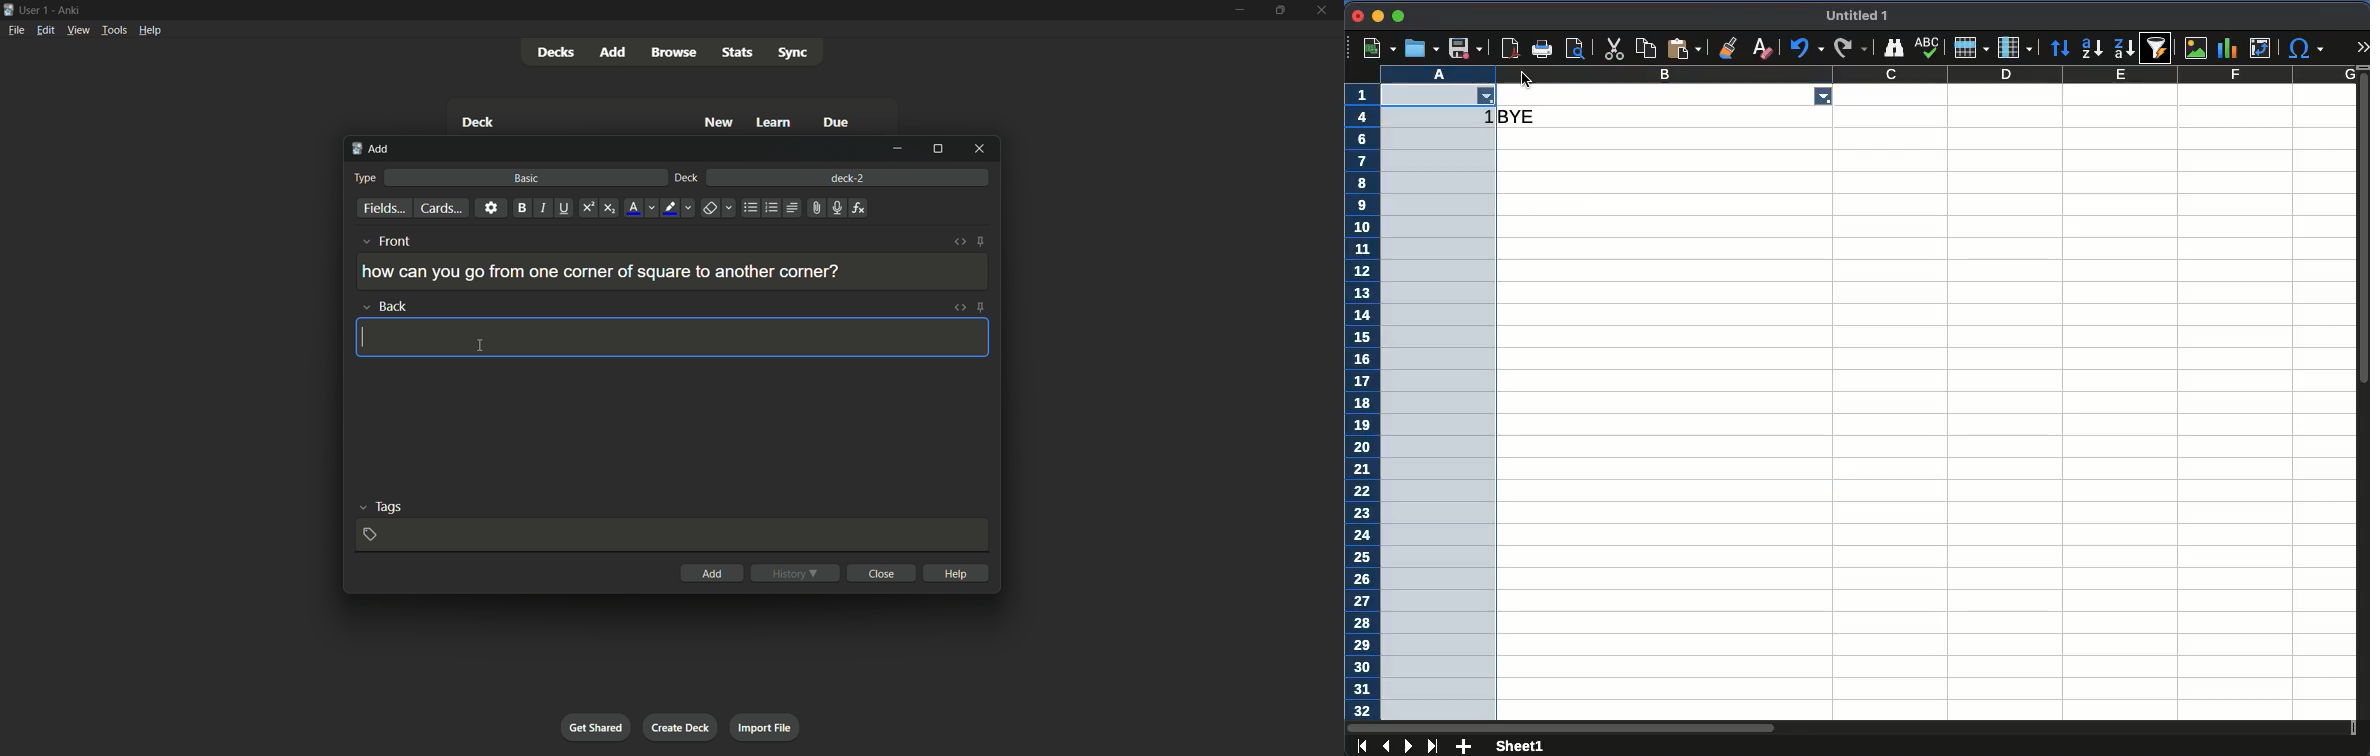 This screenshot has height=756, width=2380. I want to click on expand, so click(2364, 47).